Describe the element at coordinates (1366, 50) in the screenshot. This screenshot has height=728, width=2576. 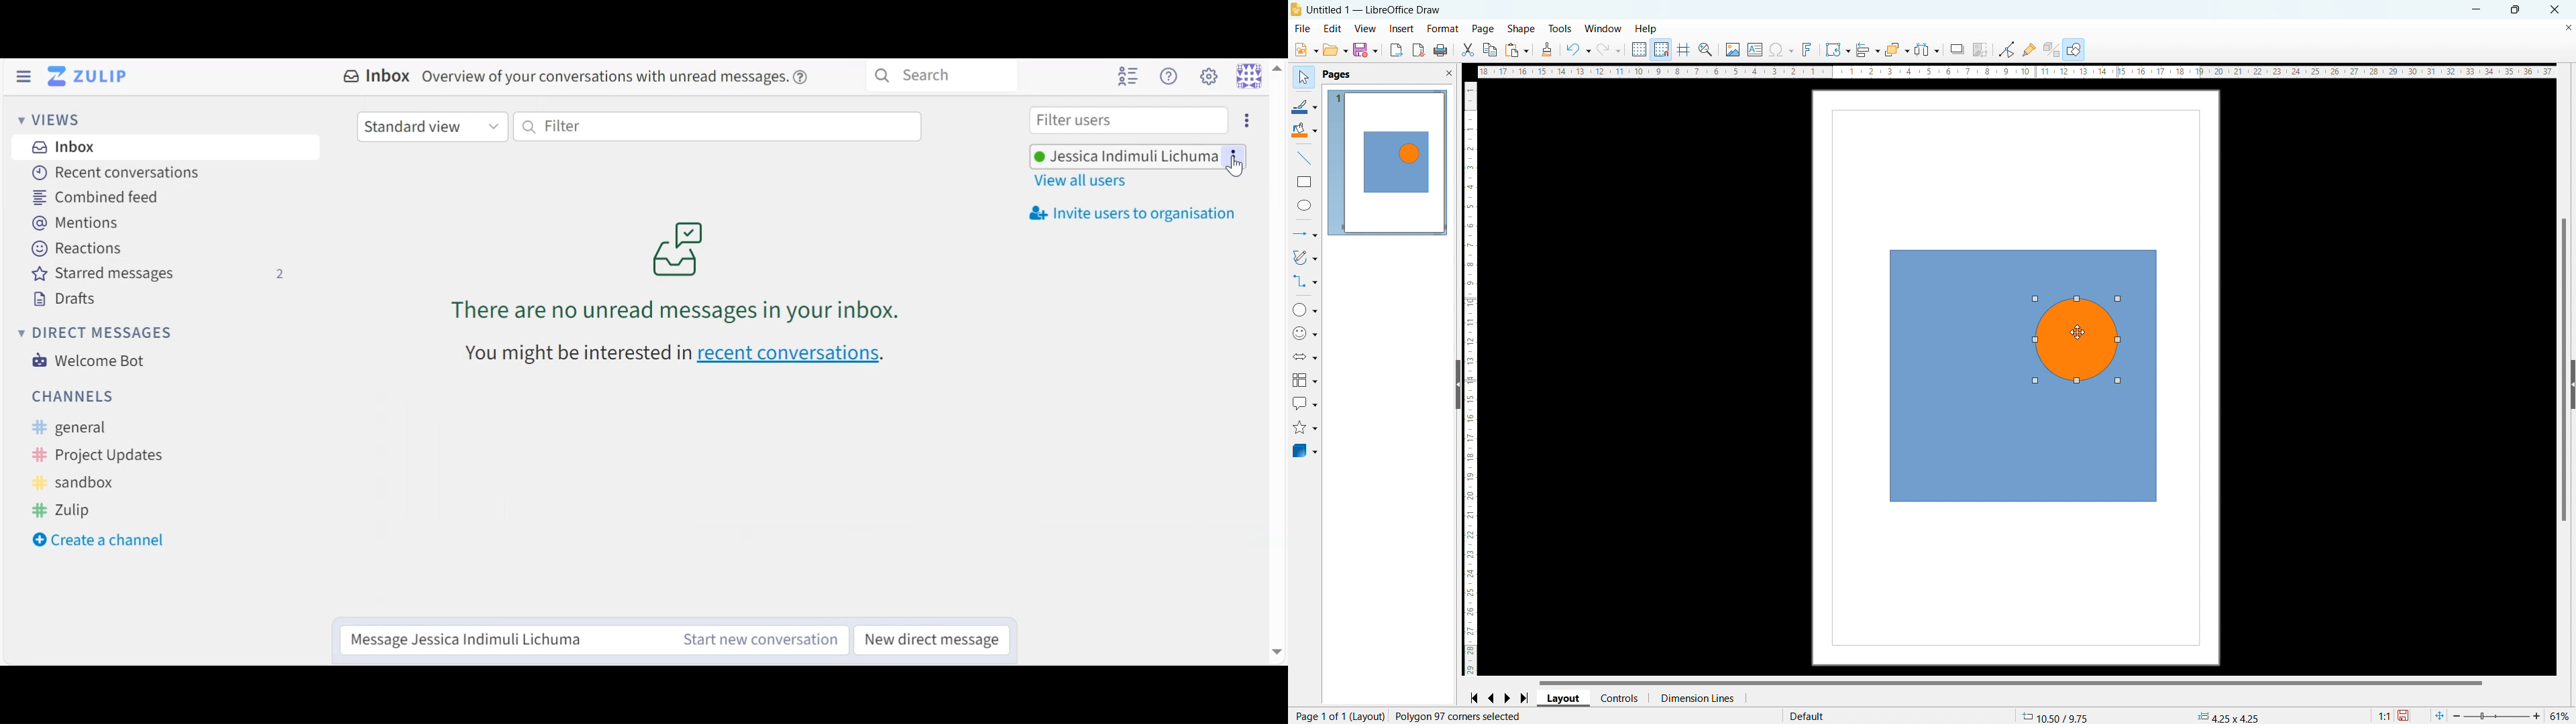
I see `save` at that location.